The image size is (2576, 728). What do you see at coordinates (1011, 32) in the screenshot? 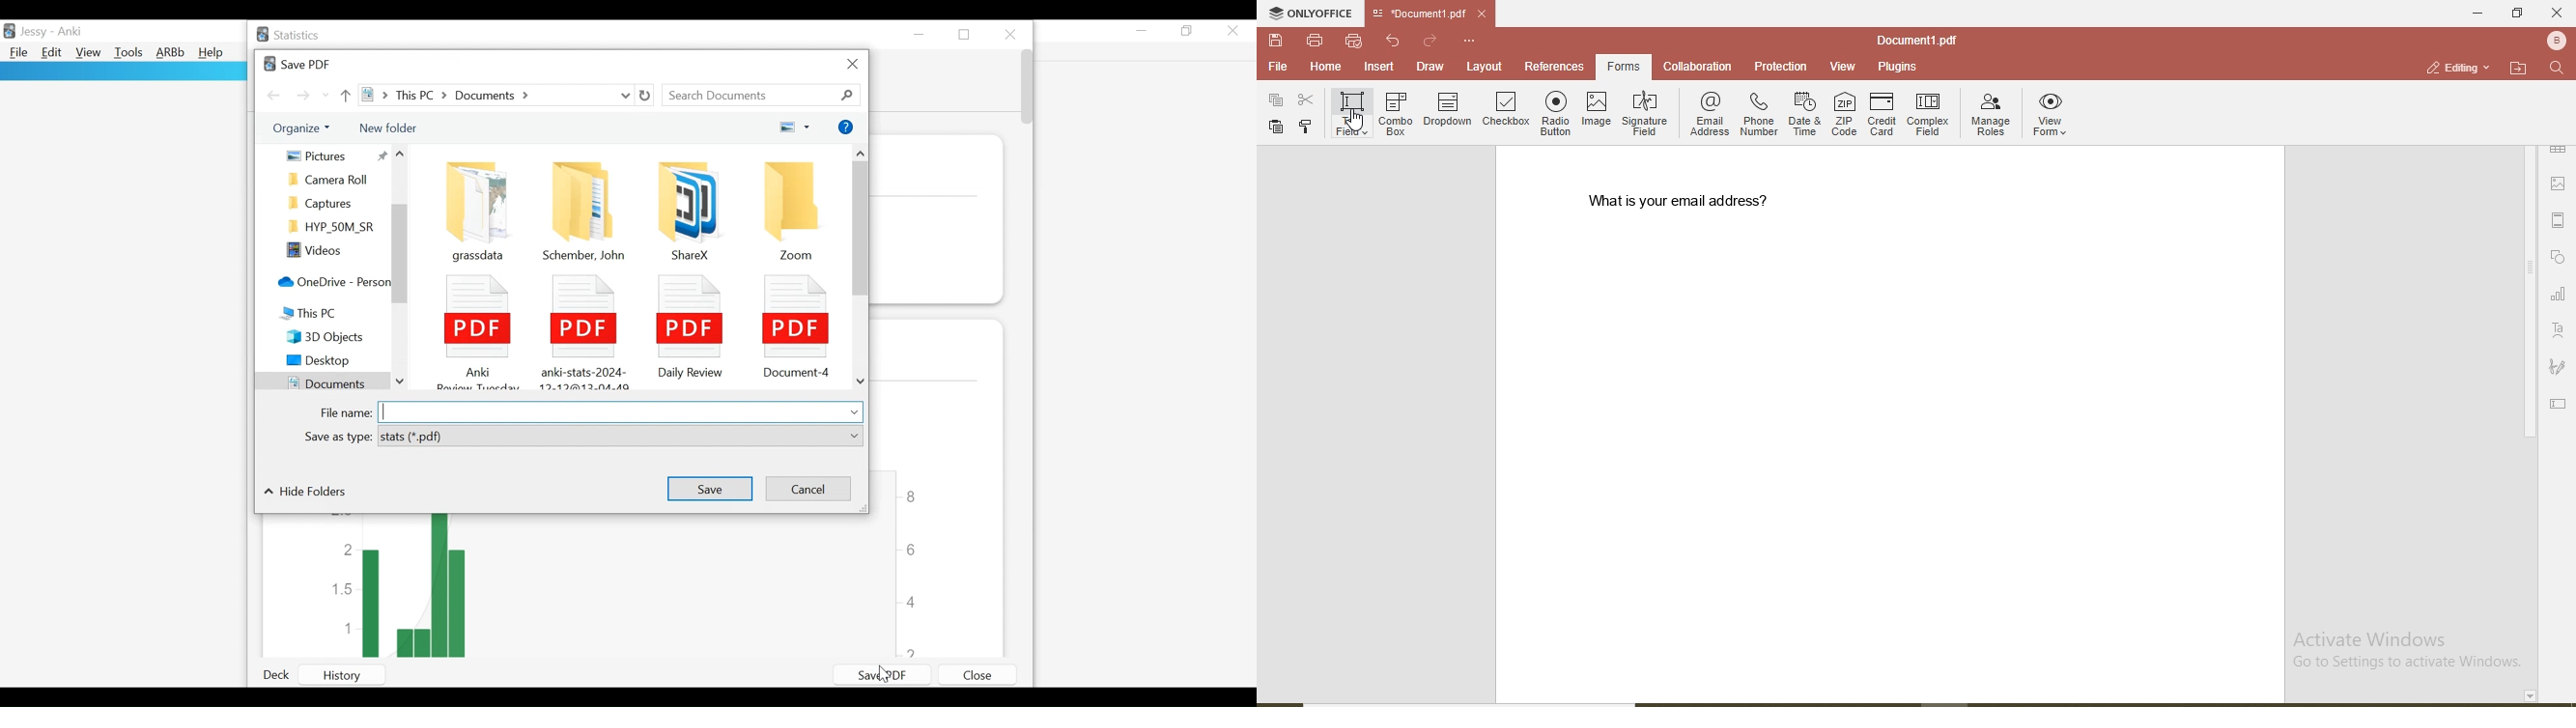
I see `Close` at bounding box center [1011, 32].